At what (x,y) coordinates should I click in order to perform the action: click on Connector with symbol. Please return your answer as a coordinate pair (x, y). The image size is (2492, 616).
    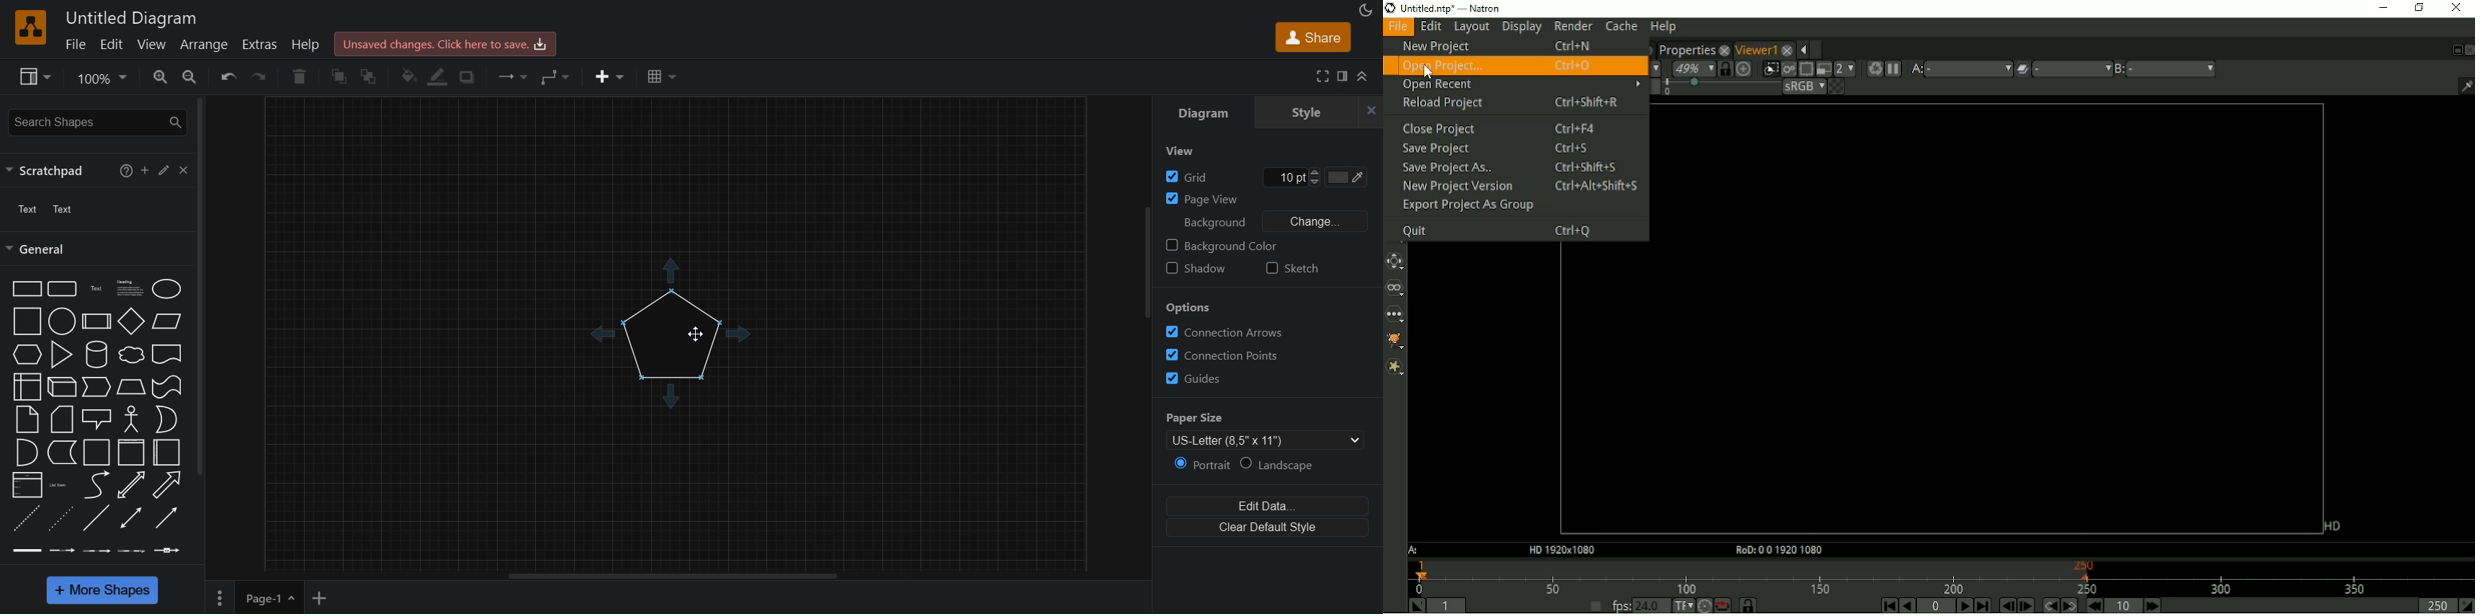
    Looking at the image, I should click on (168, 551).